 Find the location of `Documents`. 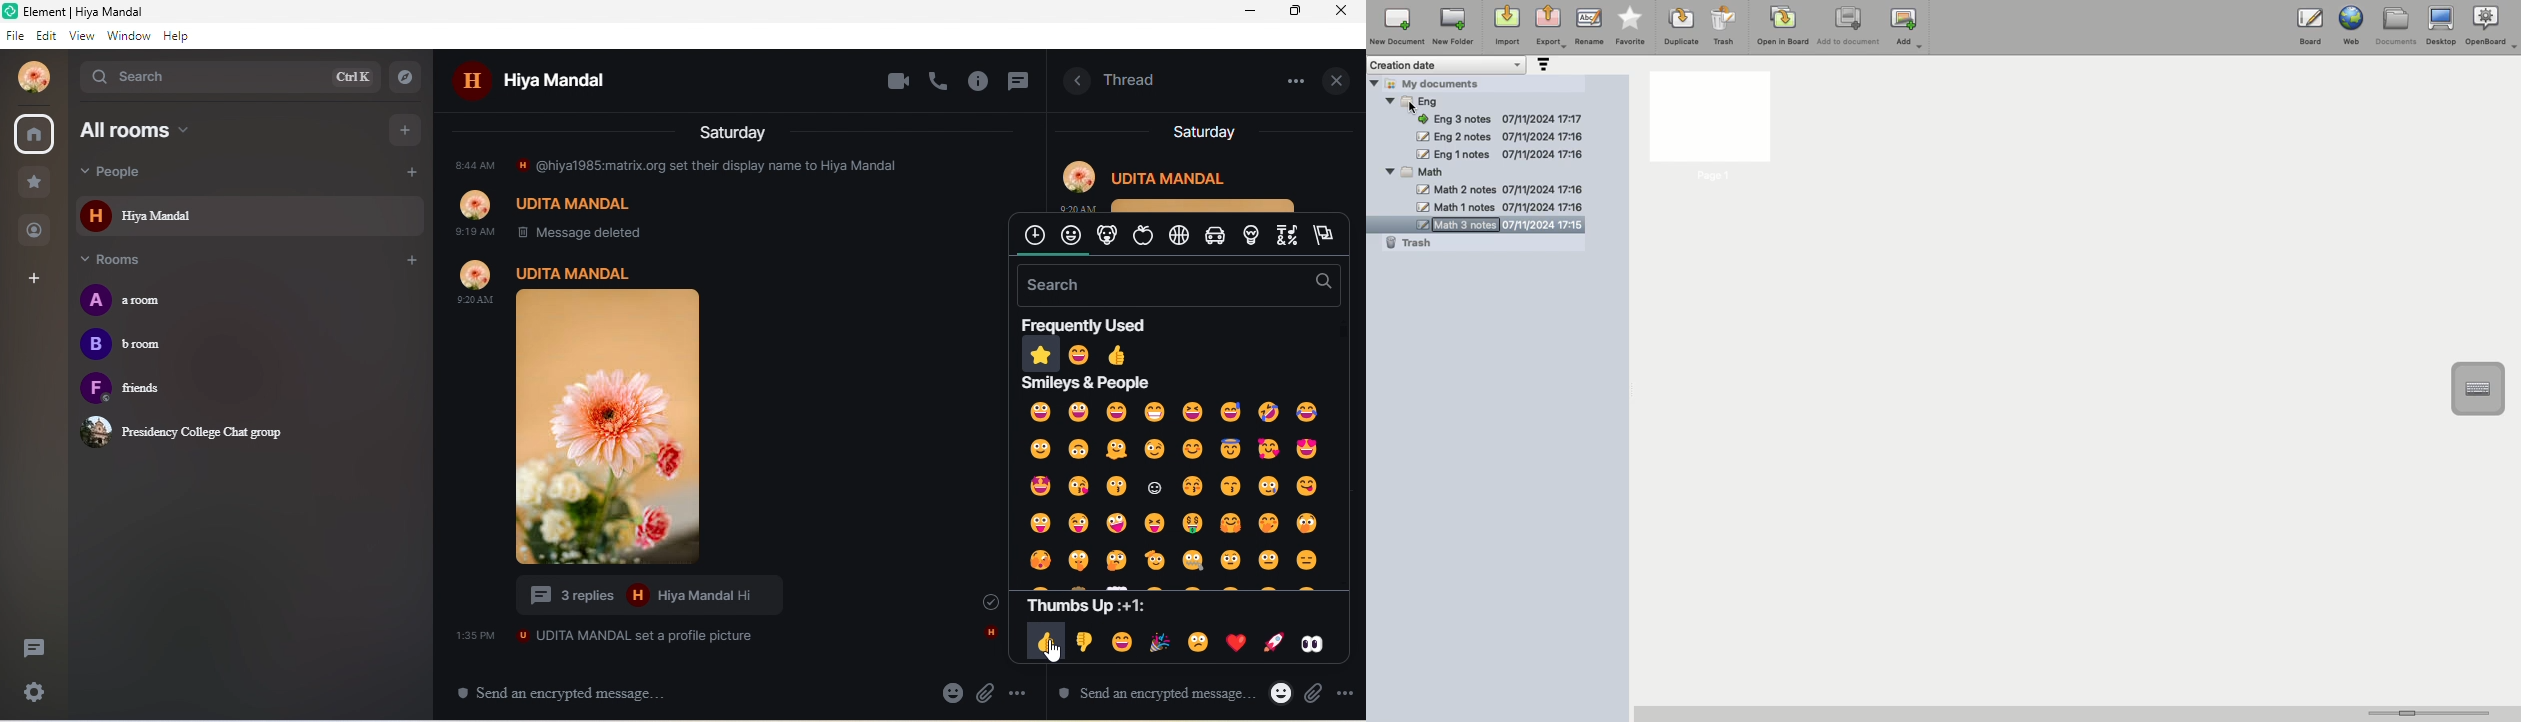

Documents is located at coordinates (2395, 26).